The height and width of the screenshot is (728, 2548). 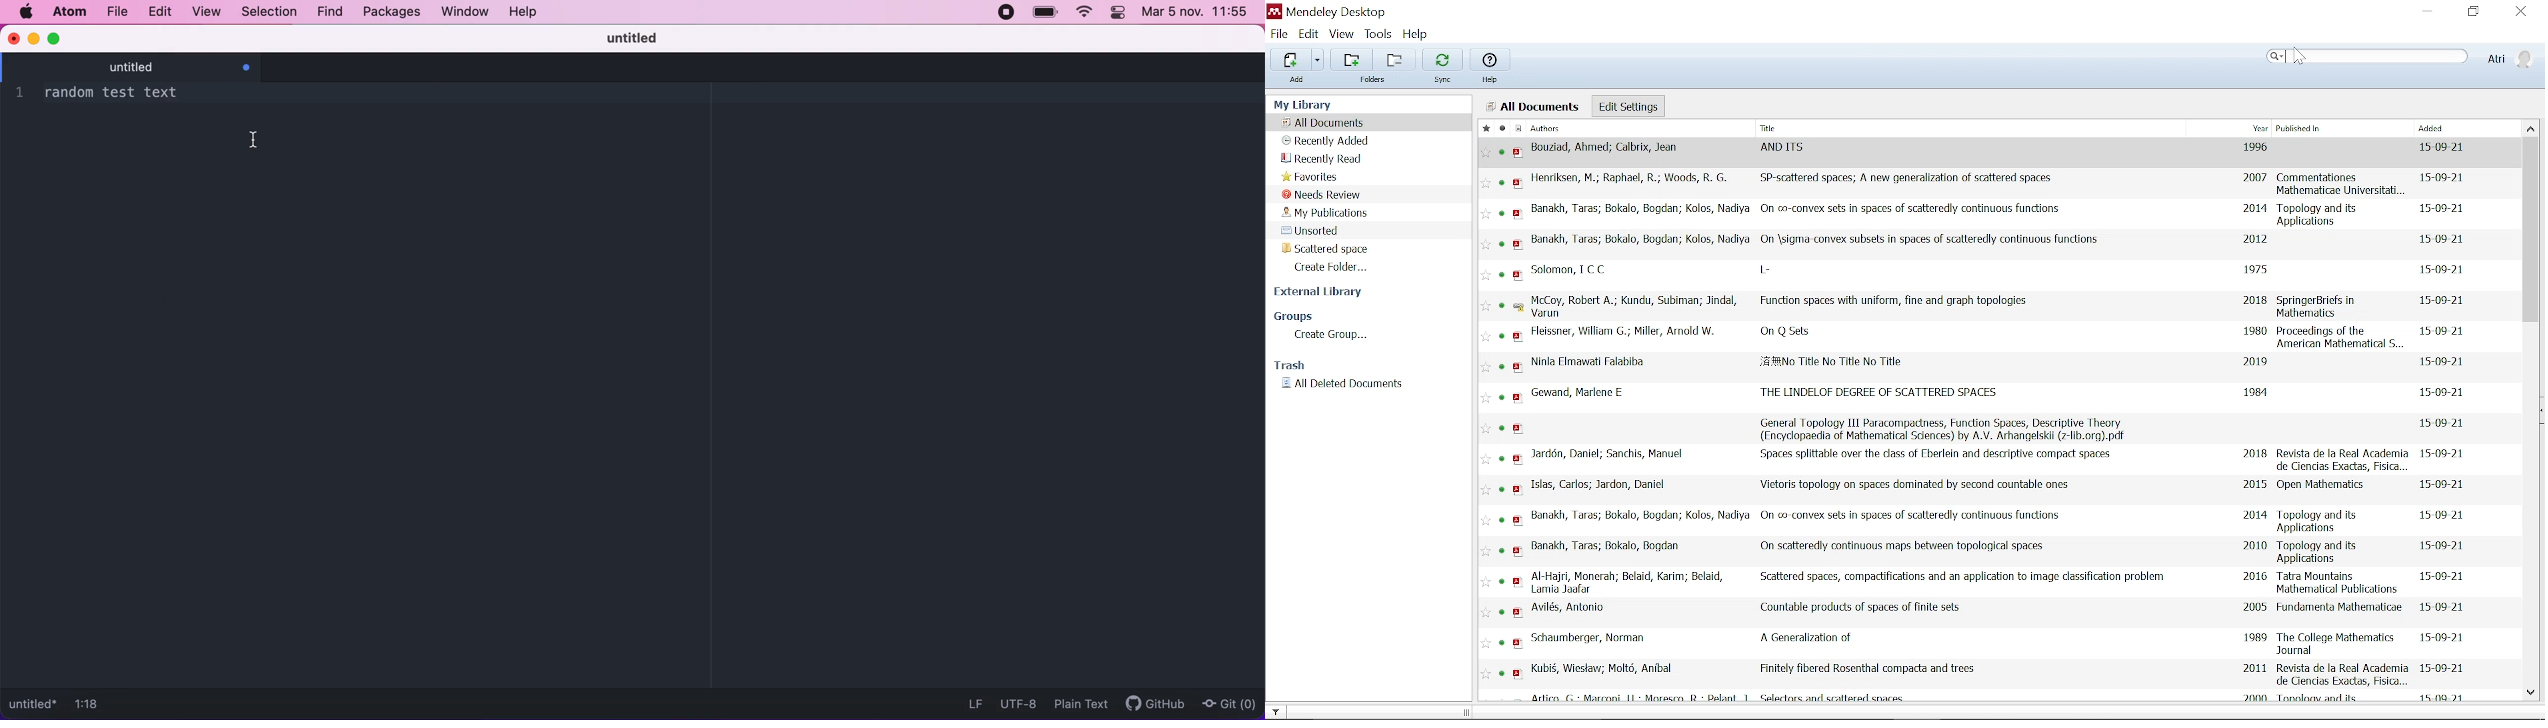 What do you see at coordinates (1486, 305) in the screenshot?
I see `Add to favorite` at bounding box center [1486, 305].